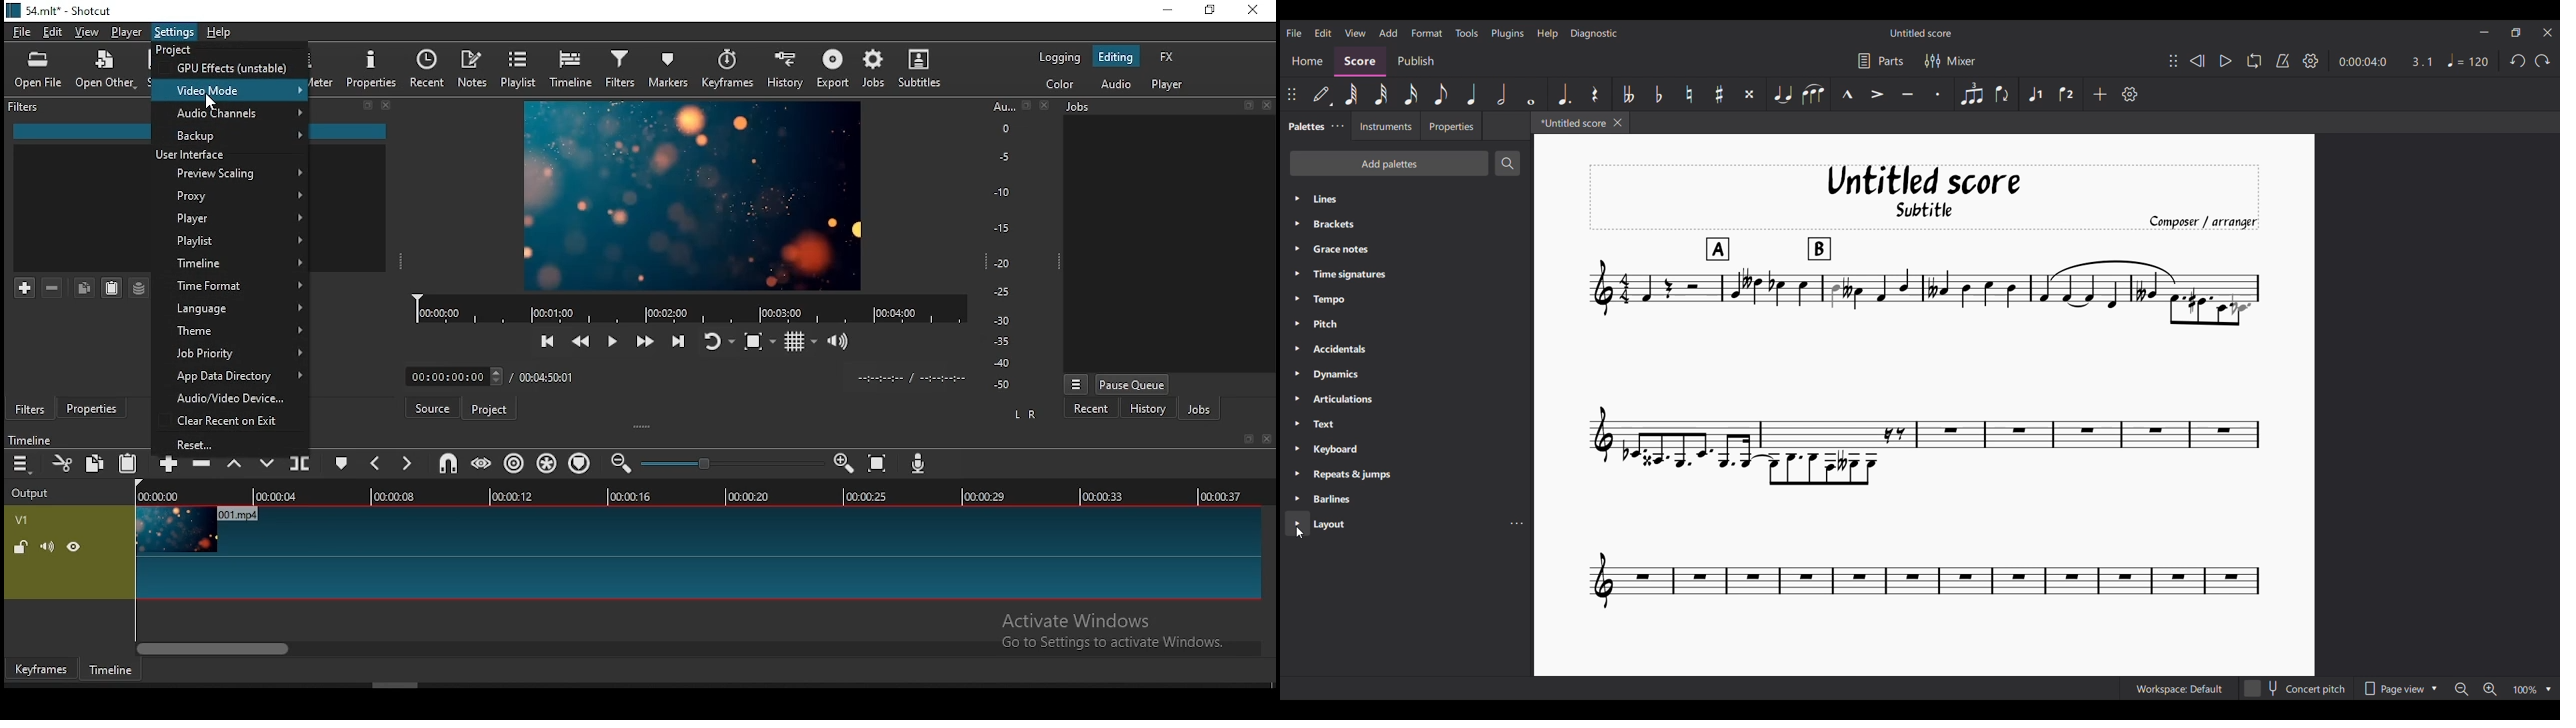  I want to click on time format, so click(230, 284).